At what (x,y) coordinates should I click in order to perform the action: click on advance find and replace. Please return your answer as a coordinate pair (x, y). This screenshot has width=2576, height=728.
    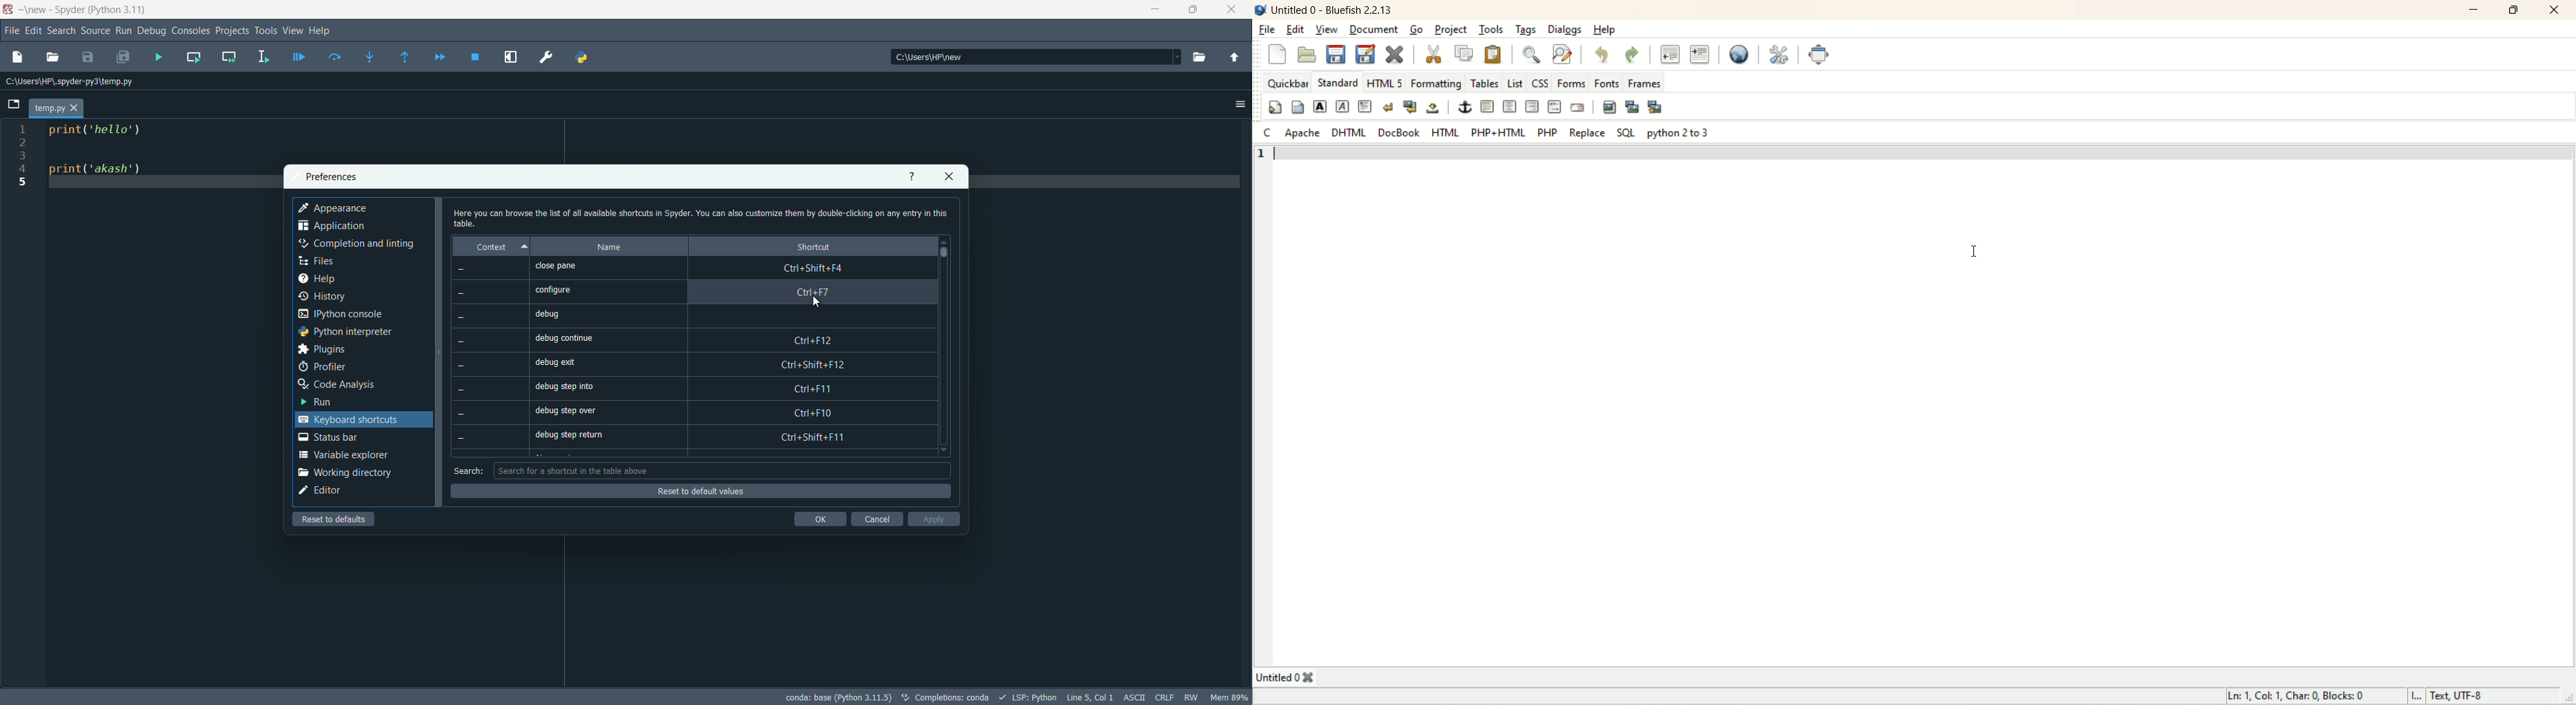
    Looking at the image, I should click on (1561, 54).